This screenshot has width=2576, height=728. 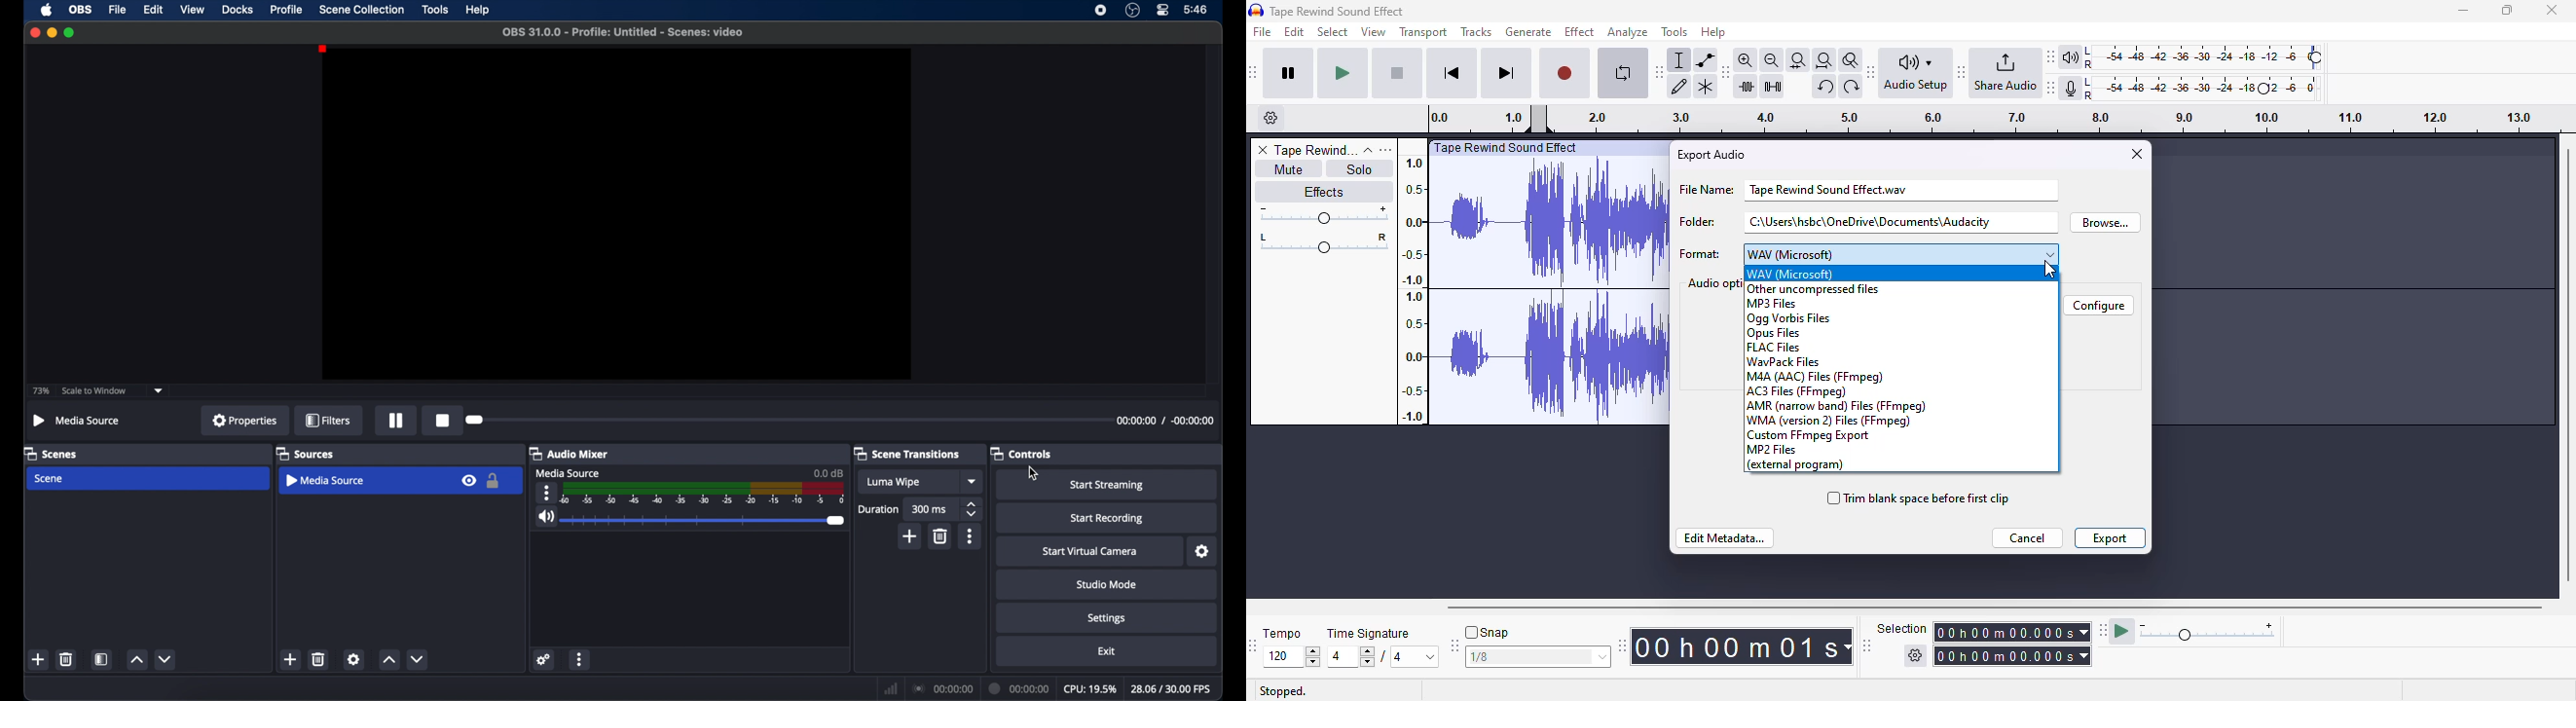 What do you see at coordinates (2509, 11) in the screenshot?
I see `maximize` at bounding box center [2509, 11].